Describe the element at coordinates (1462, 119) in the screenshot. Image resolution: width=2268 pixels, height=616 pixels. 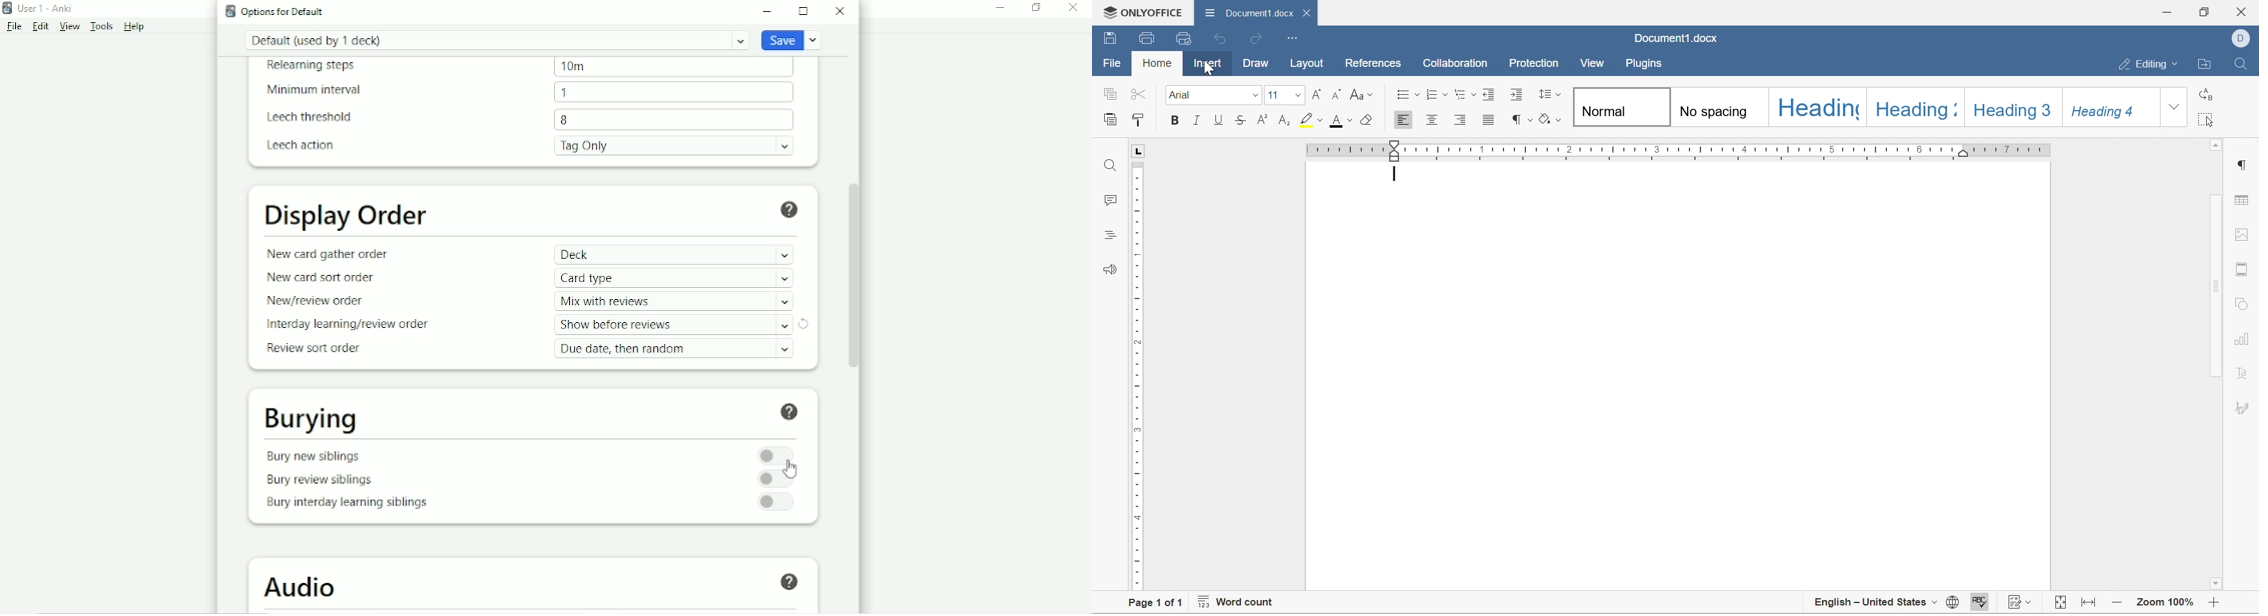
I see `Align left` at that location.